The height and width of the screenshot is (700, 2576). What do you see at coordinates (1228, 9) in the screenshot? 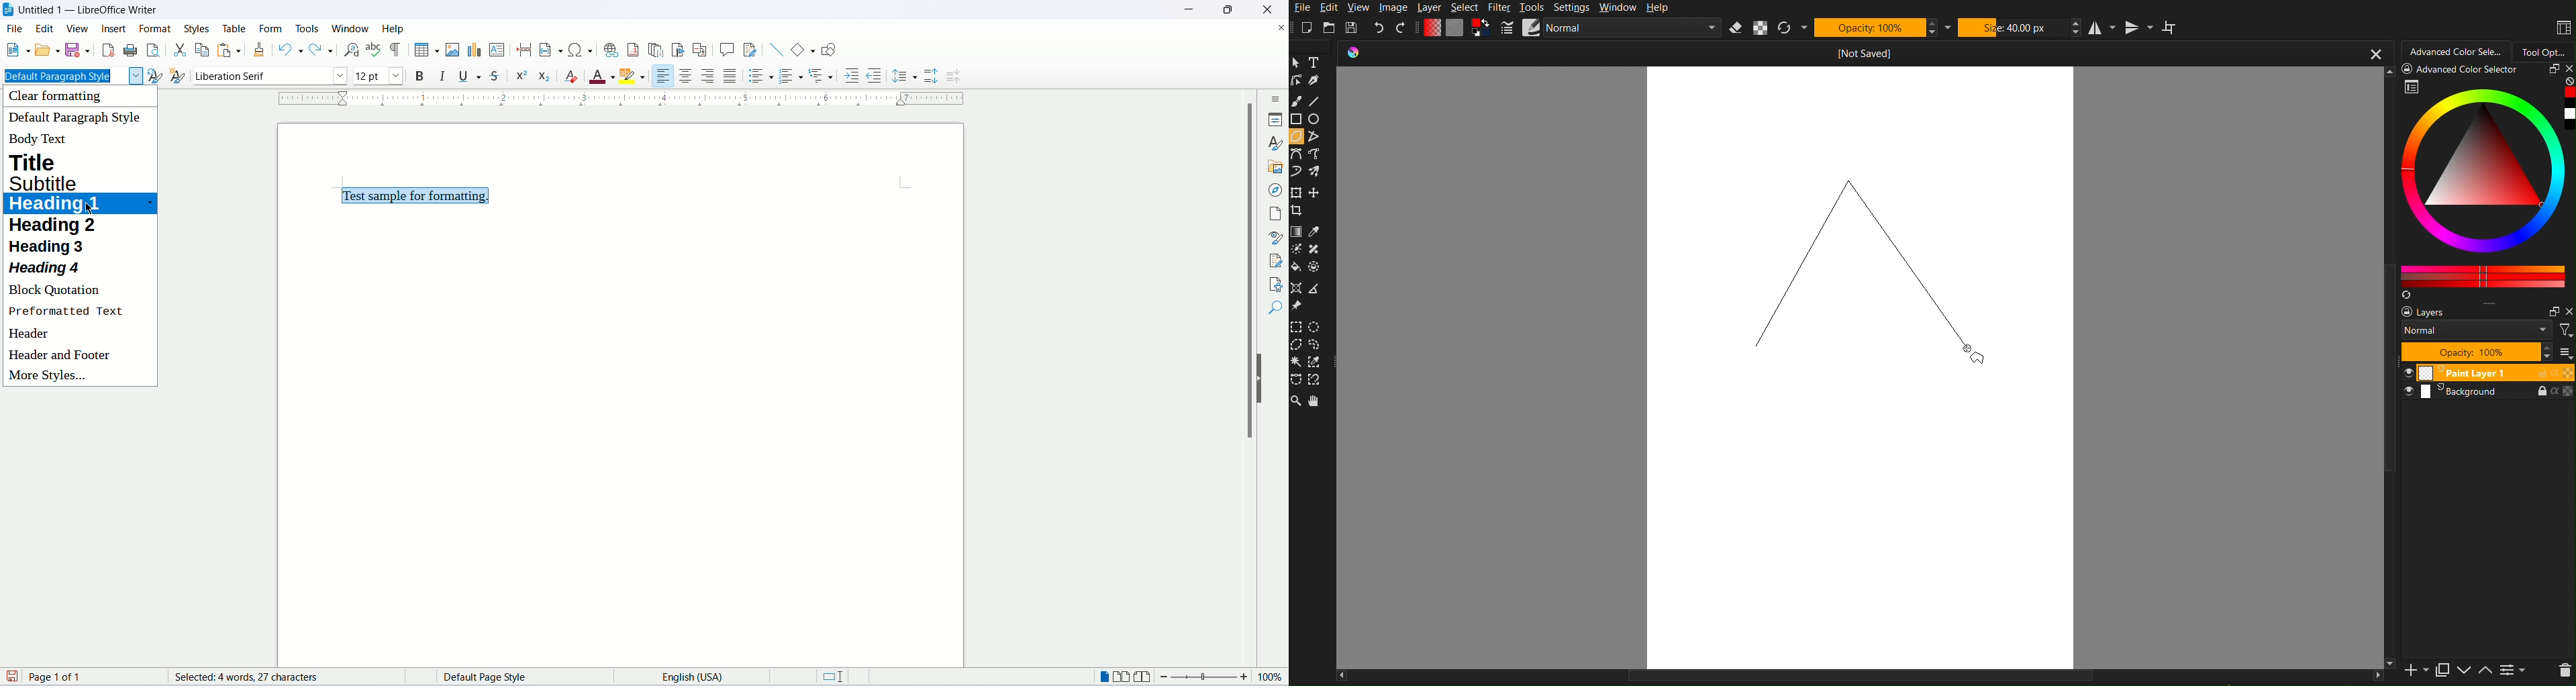
I see `maximize` at bounding box center [1228, 9].